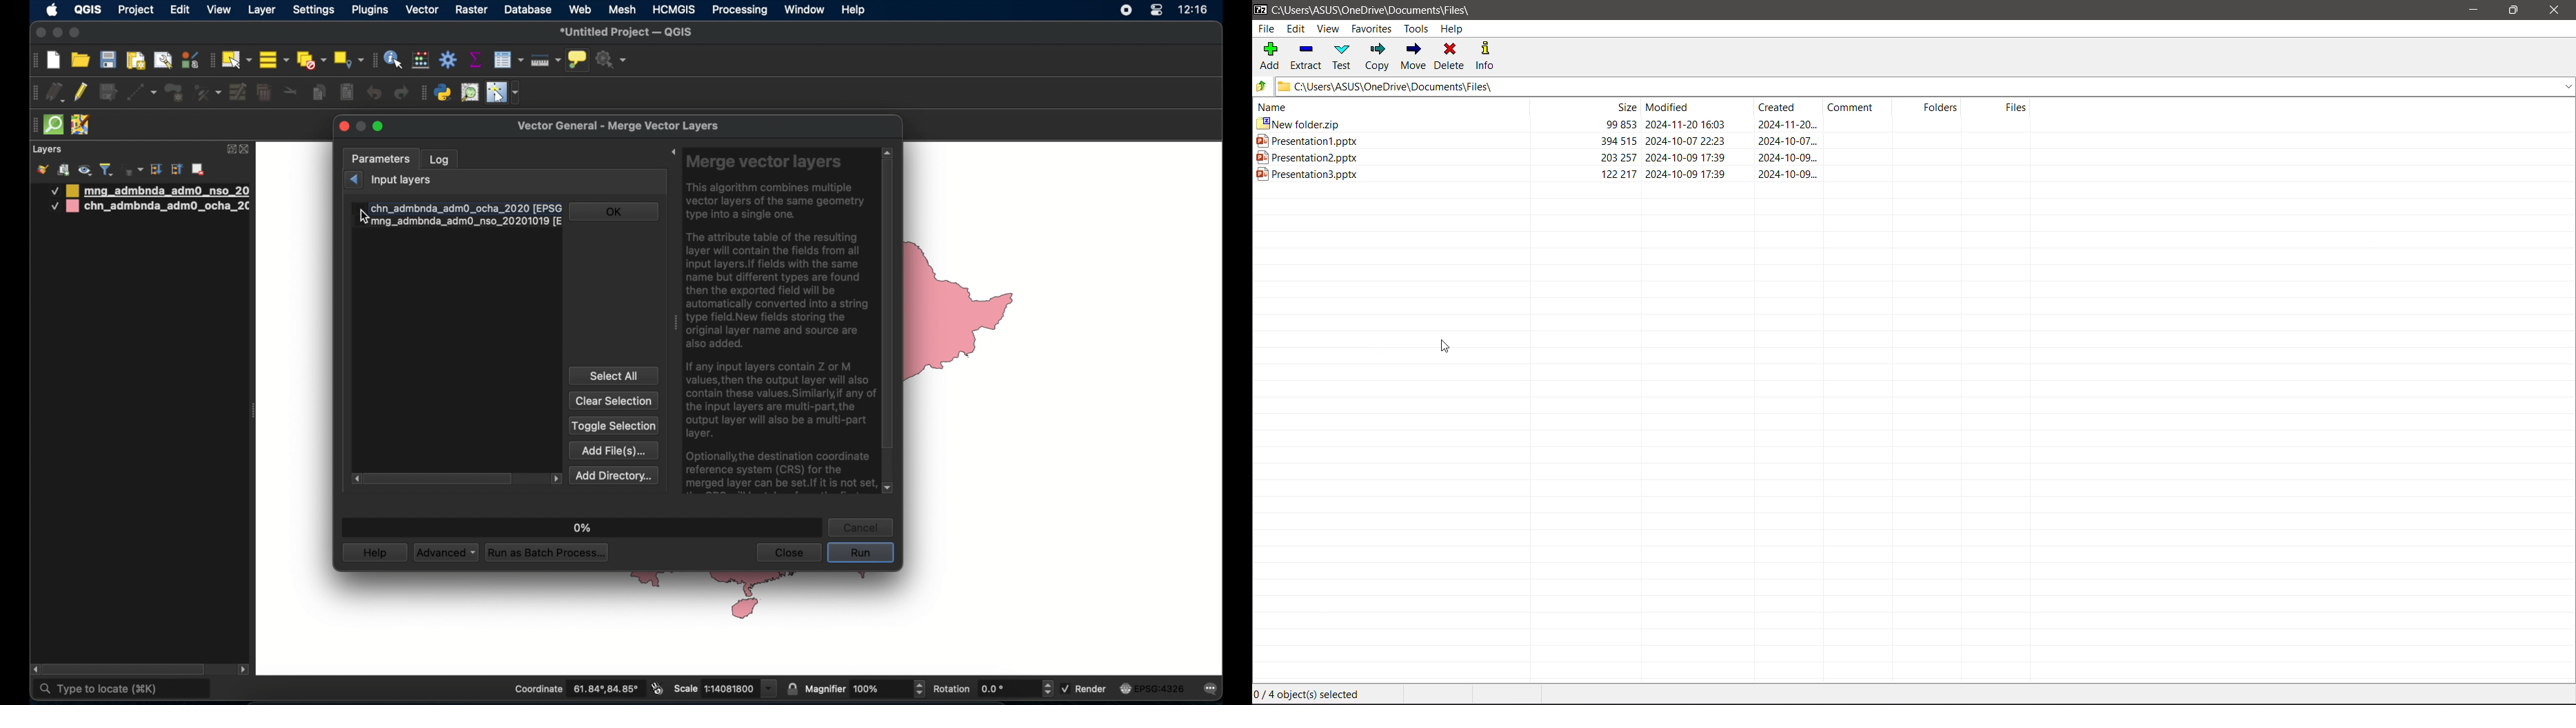 The image size is (2576, 728). I want to click on input layer 2 checkbox, so click(459, 223).